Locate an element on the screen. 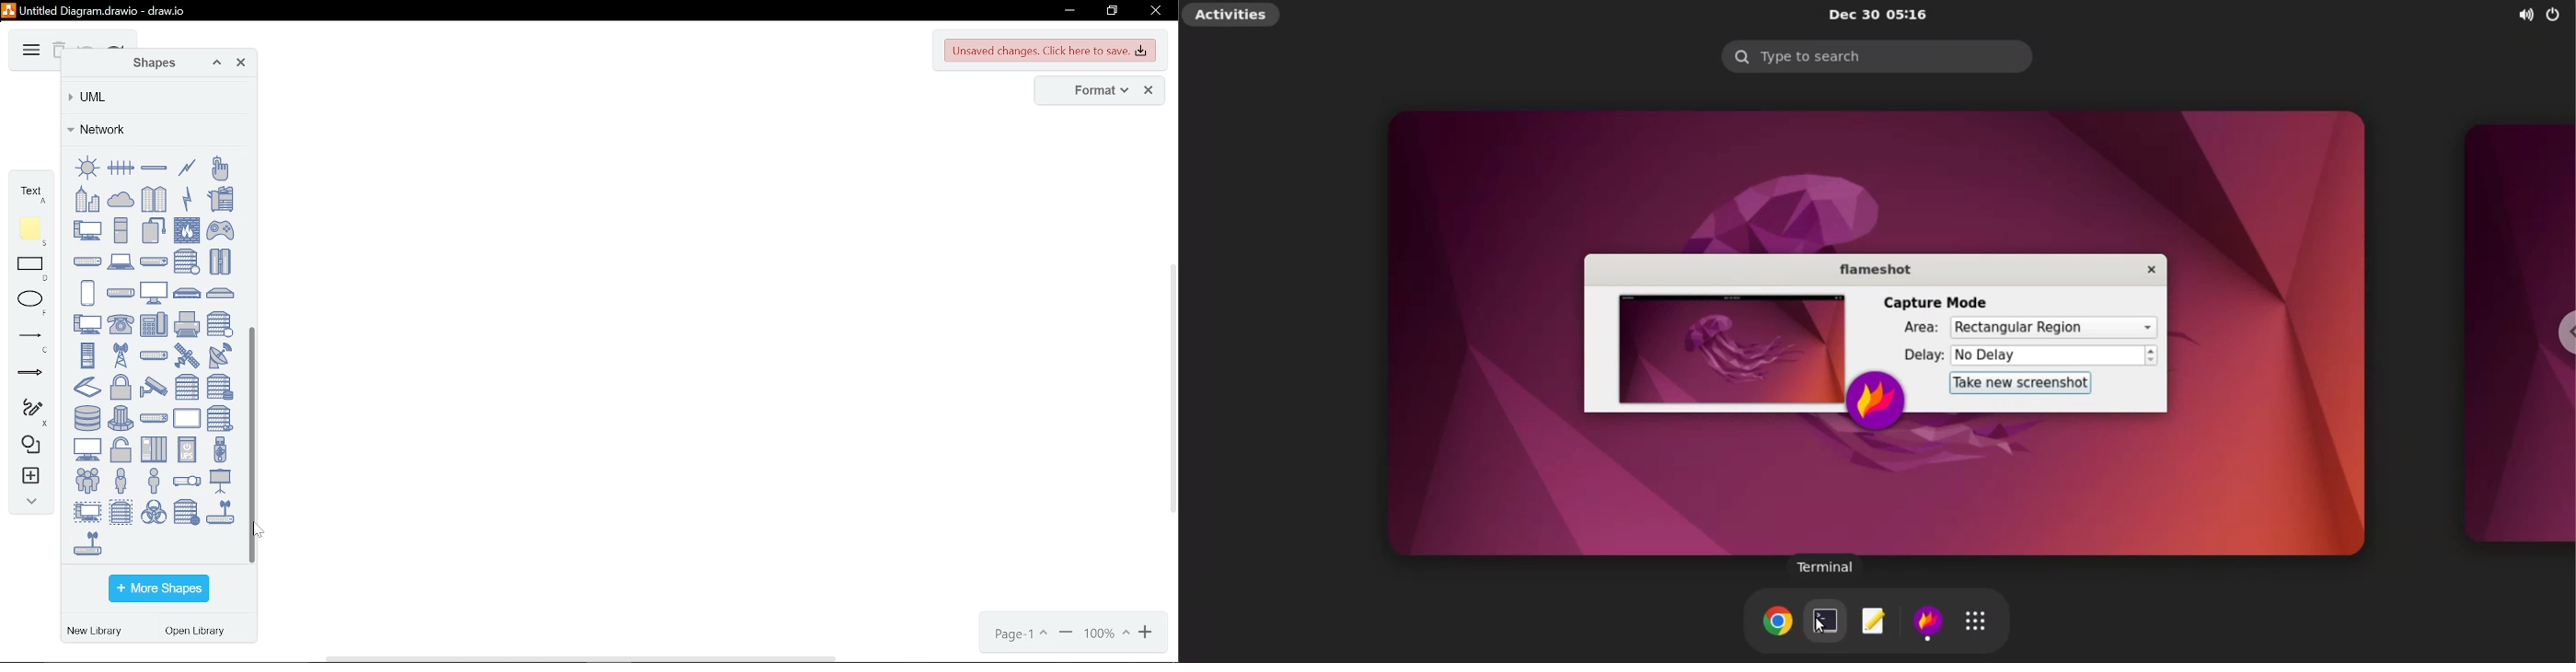 Image resolution: width=2576 pixels, height=672 pixels. proxy server is located at coordinates (220, 324).